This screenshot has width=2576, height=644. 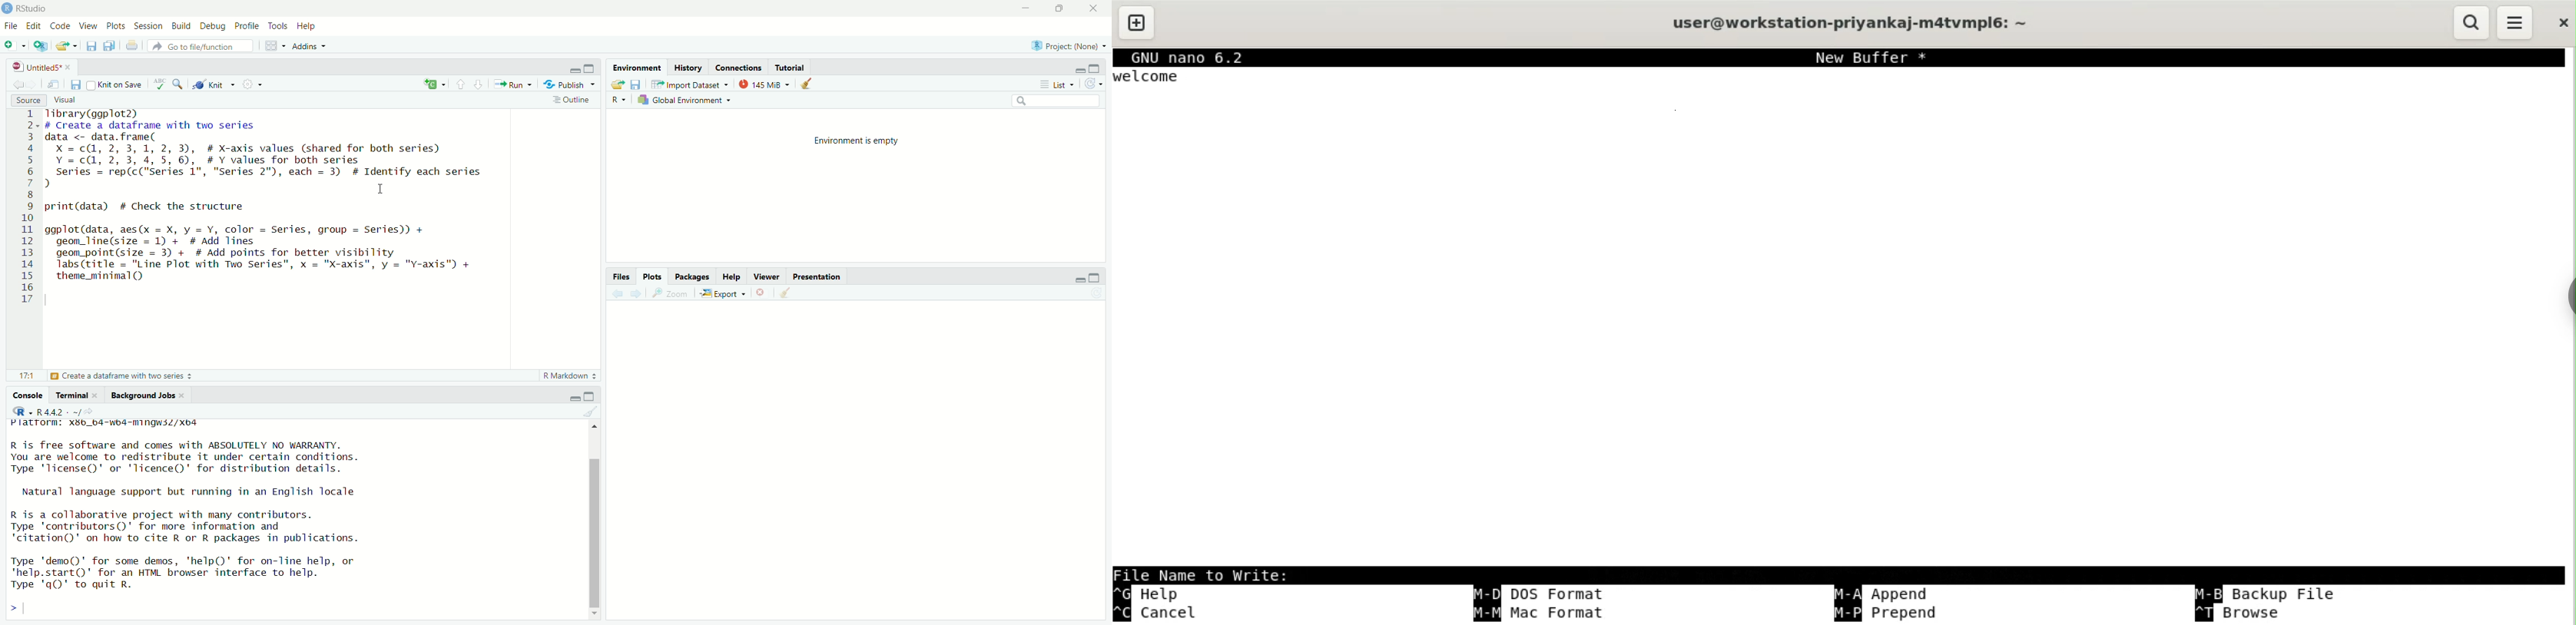 What do you see at coordinates (618, 293) in the screenshot?
I see `Go back to the previous source selection` at bounding box center [618, 293].